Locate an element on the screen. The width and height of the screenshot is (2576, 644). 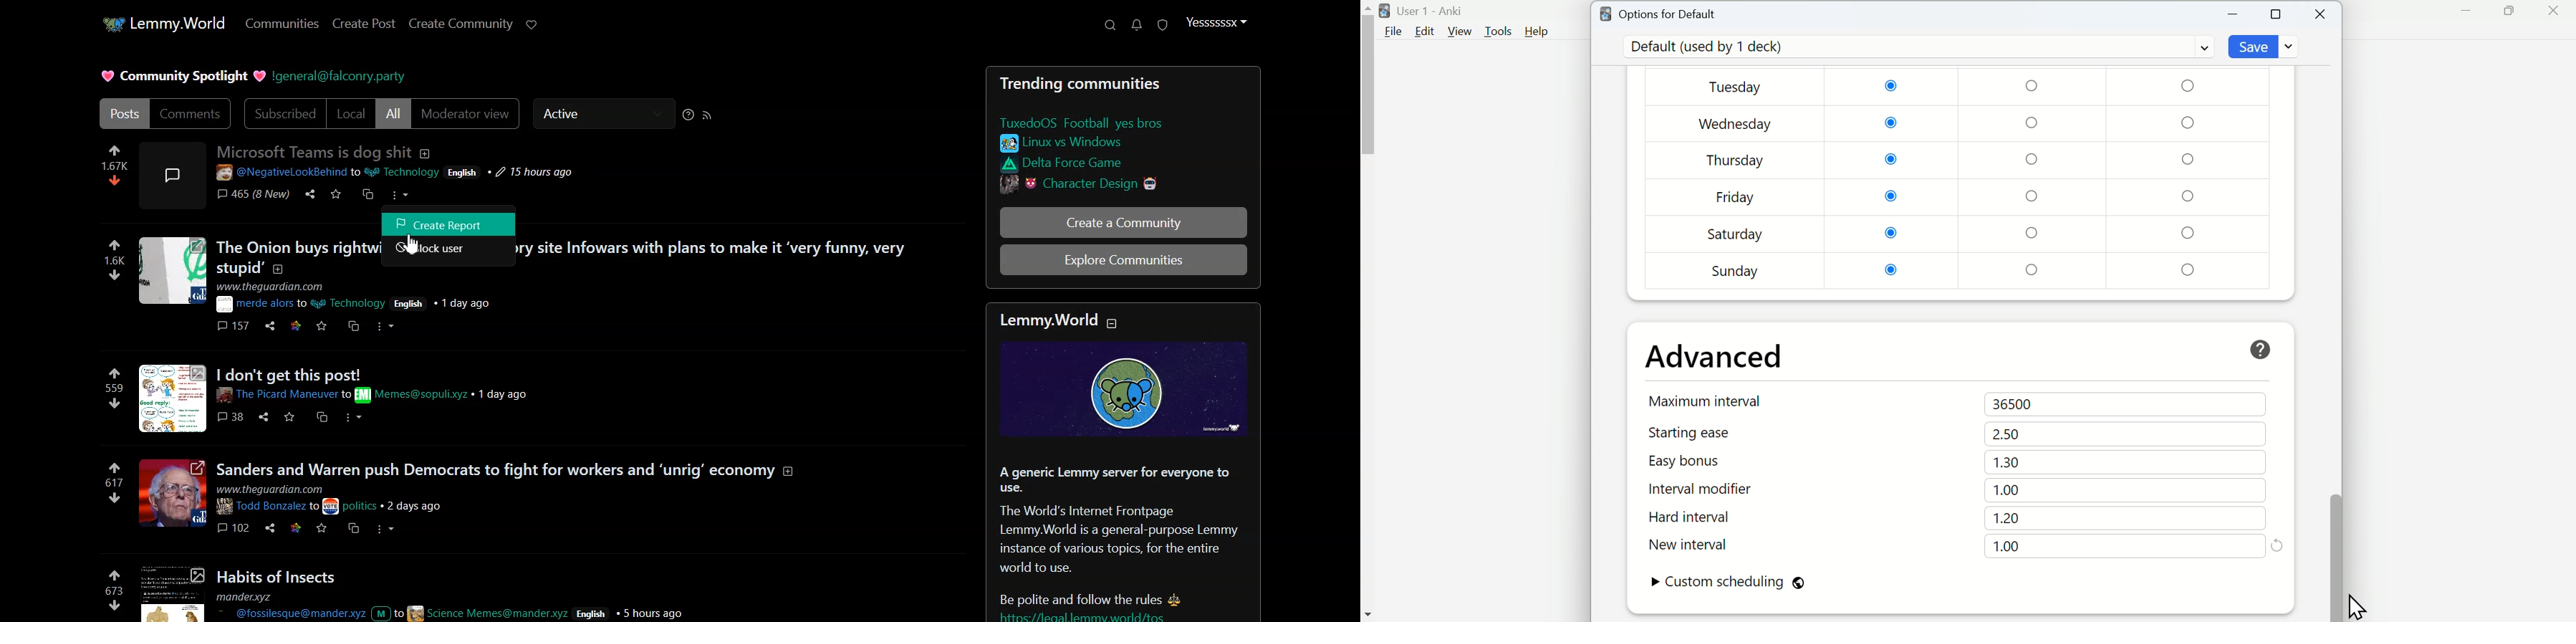
Default is located at coordinates (1916, 47).